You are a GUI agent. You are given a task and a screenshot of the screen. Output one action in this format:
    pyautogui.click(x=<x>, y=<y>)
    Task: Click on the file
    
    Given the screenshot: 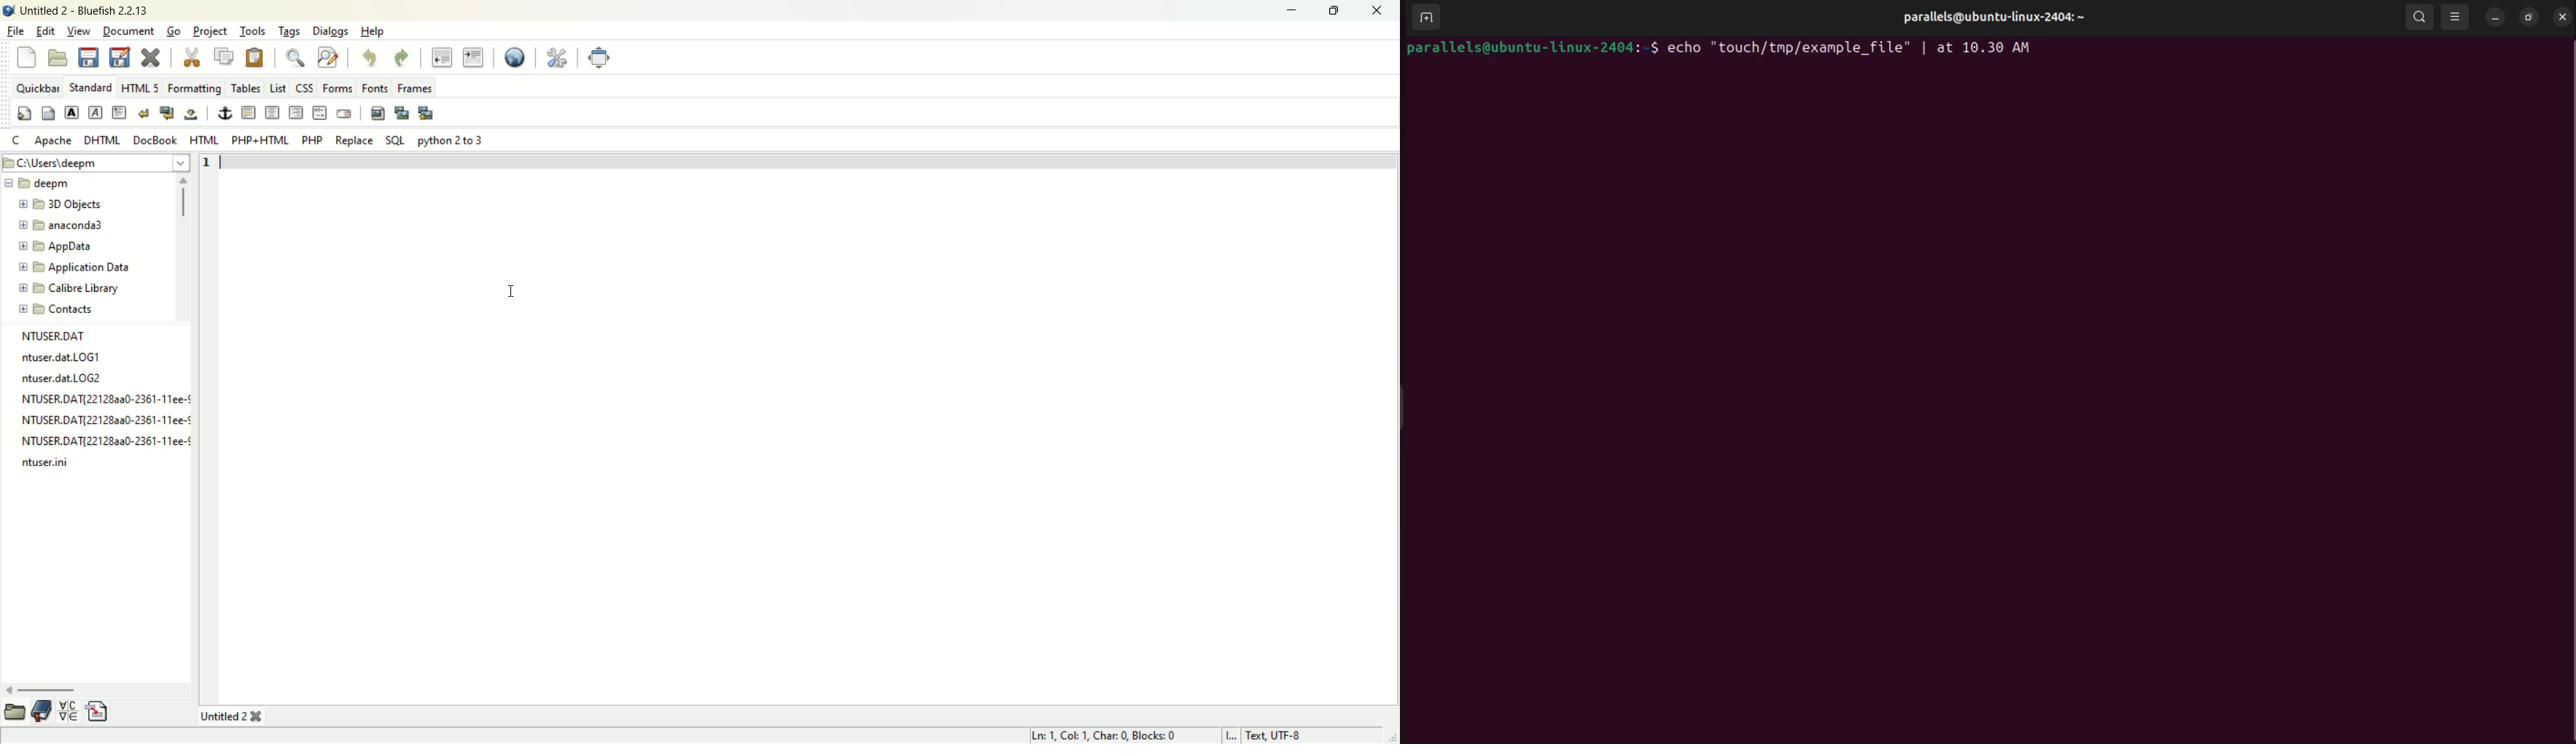 What is the action you would take?
    pyautogui.click(x=15, y=32)
    